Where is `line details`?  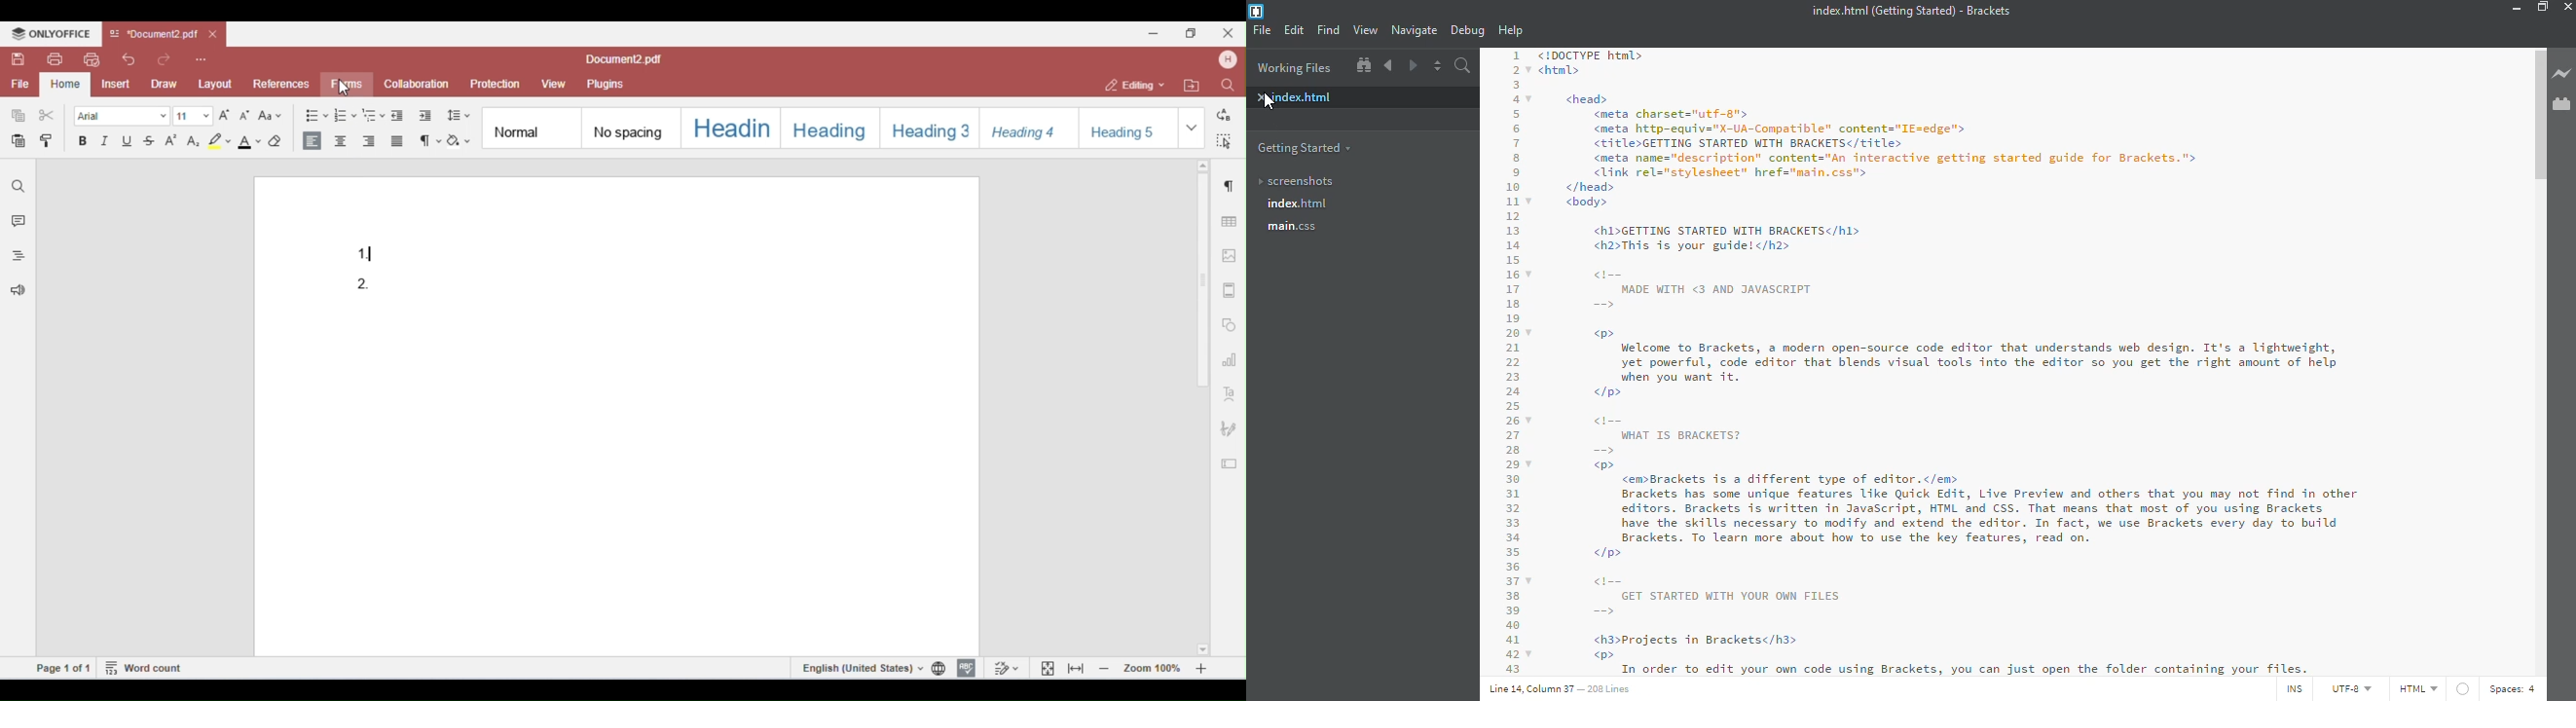 line details is located at coordinates (1568, 690).